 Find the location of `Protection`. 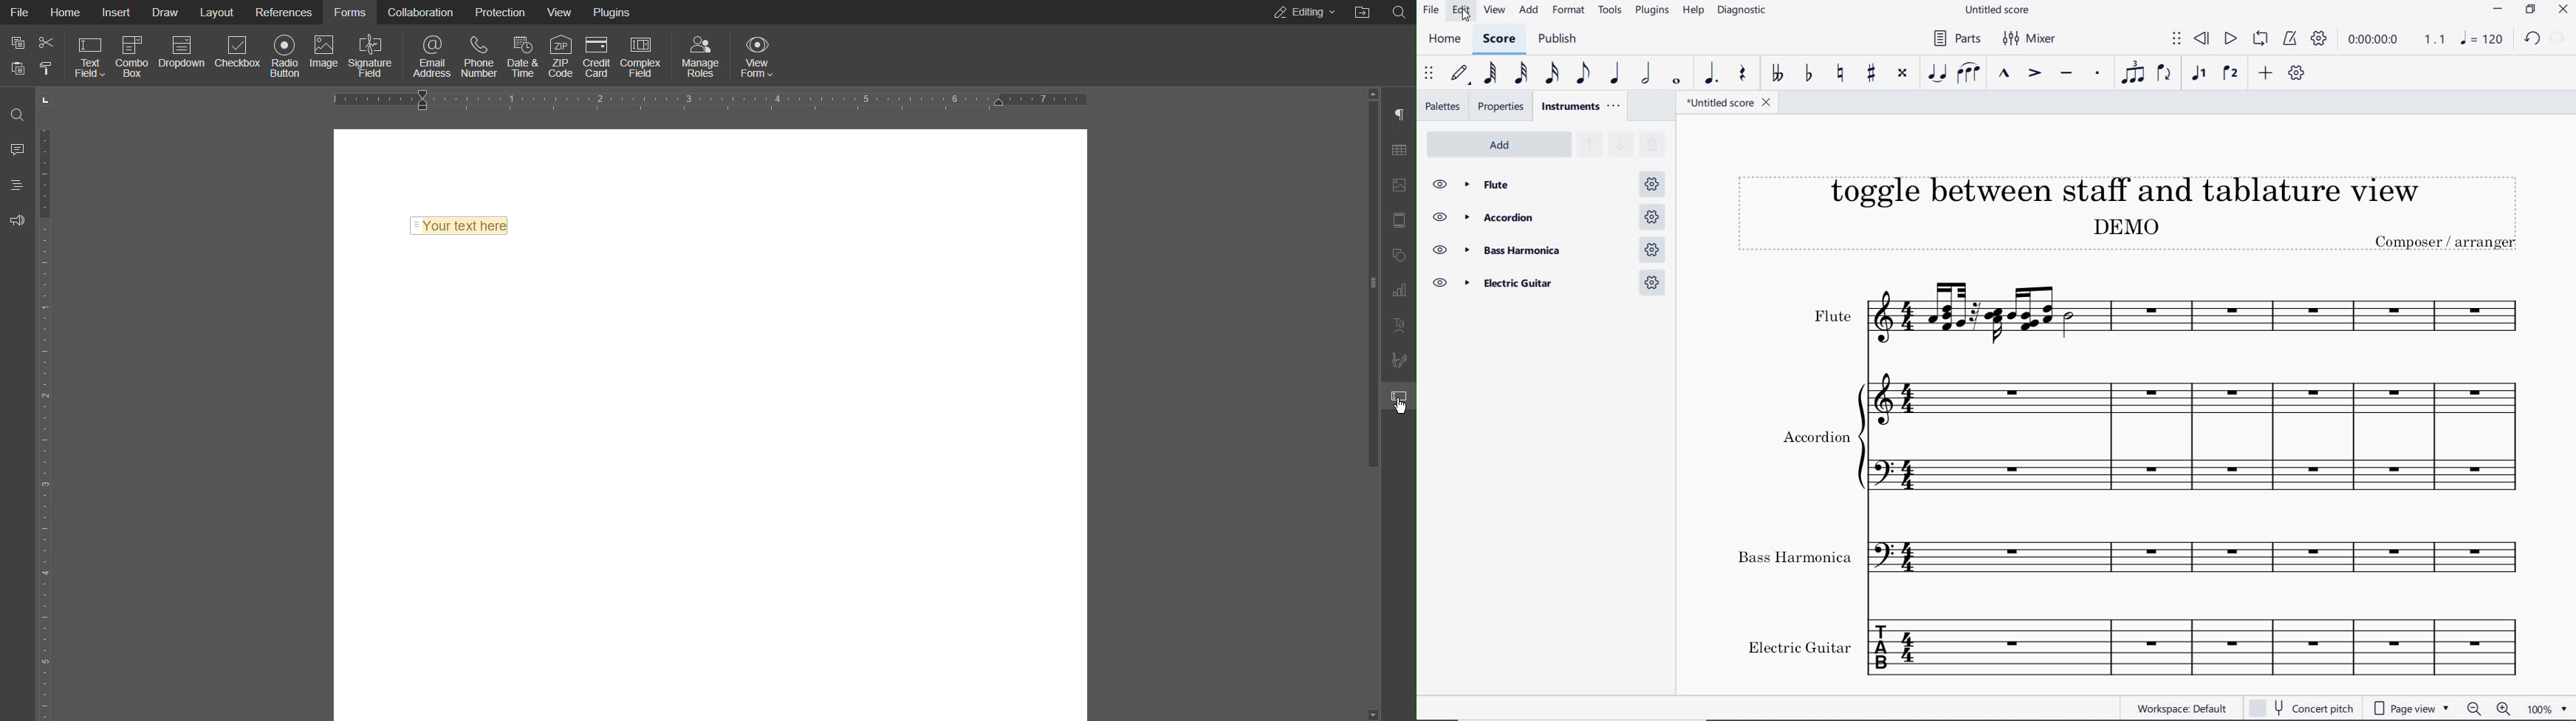

Protection is located at coordinates (503, 11).